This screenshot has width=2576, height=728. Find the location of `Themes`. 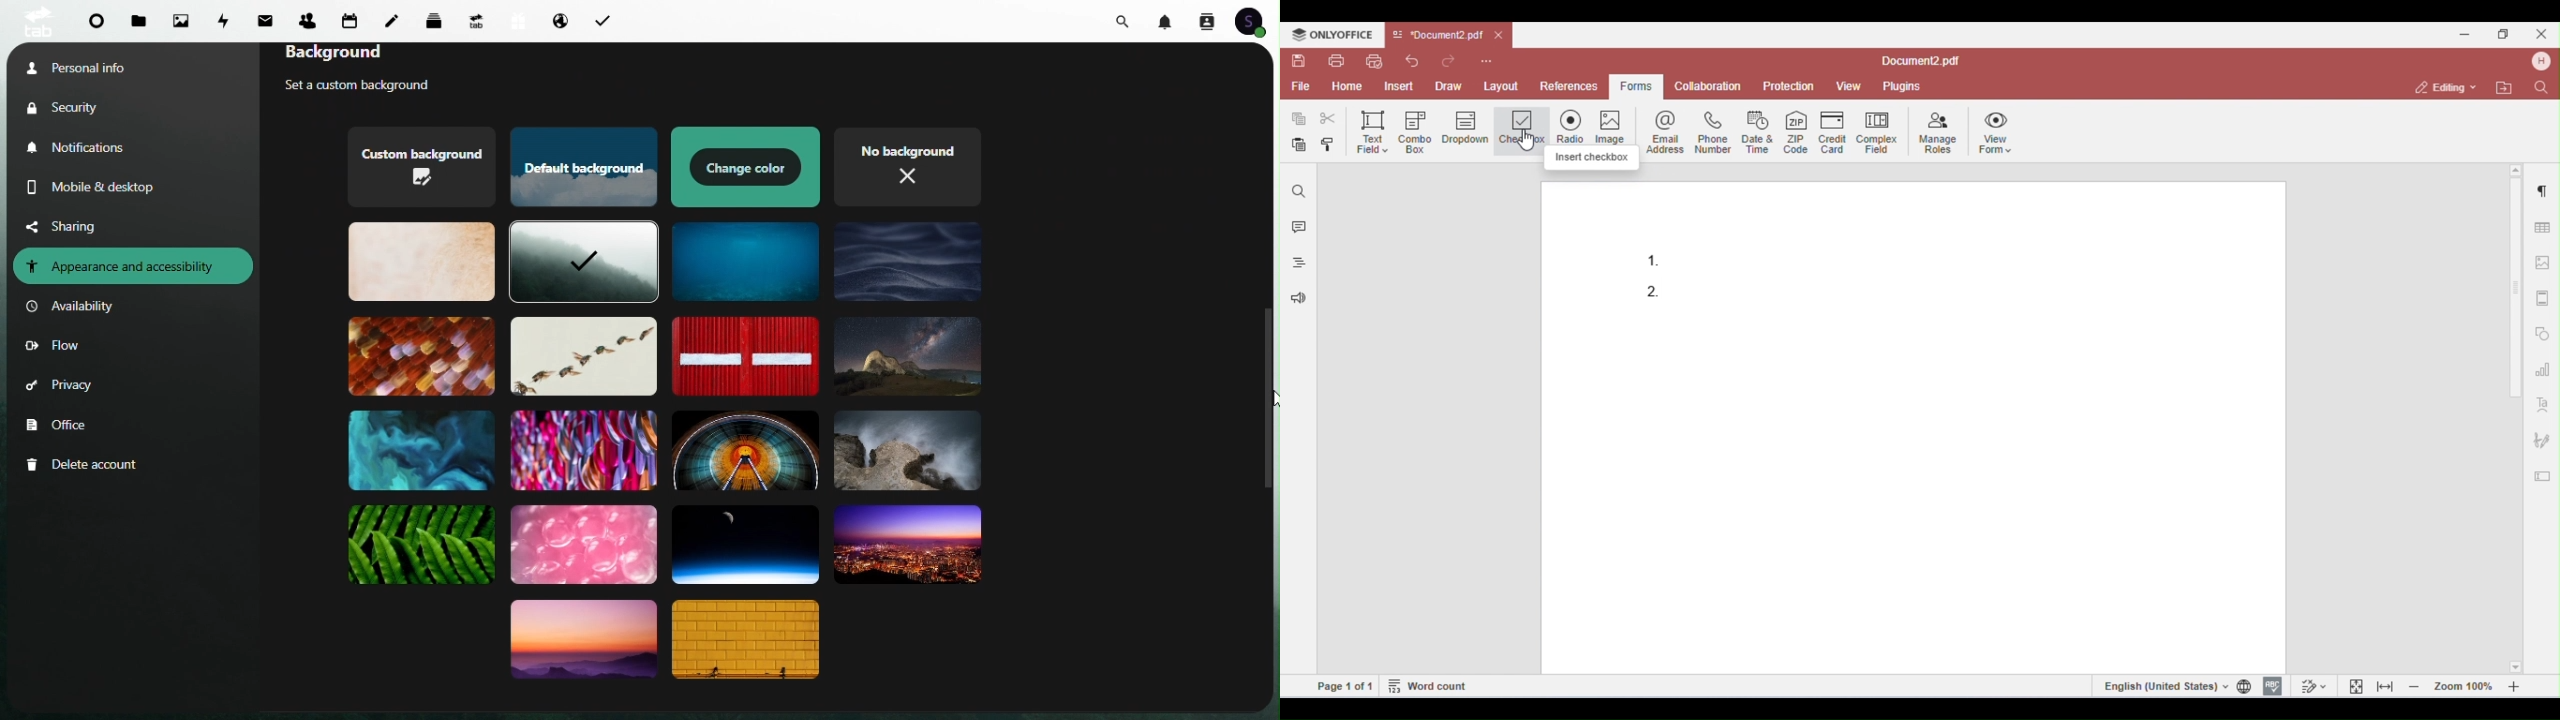

Themes is located at coordinates (906, 453).